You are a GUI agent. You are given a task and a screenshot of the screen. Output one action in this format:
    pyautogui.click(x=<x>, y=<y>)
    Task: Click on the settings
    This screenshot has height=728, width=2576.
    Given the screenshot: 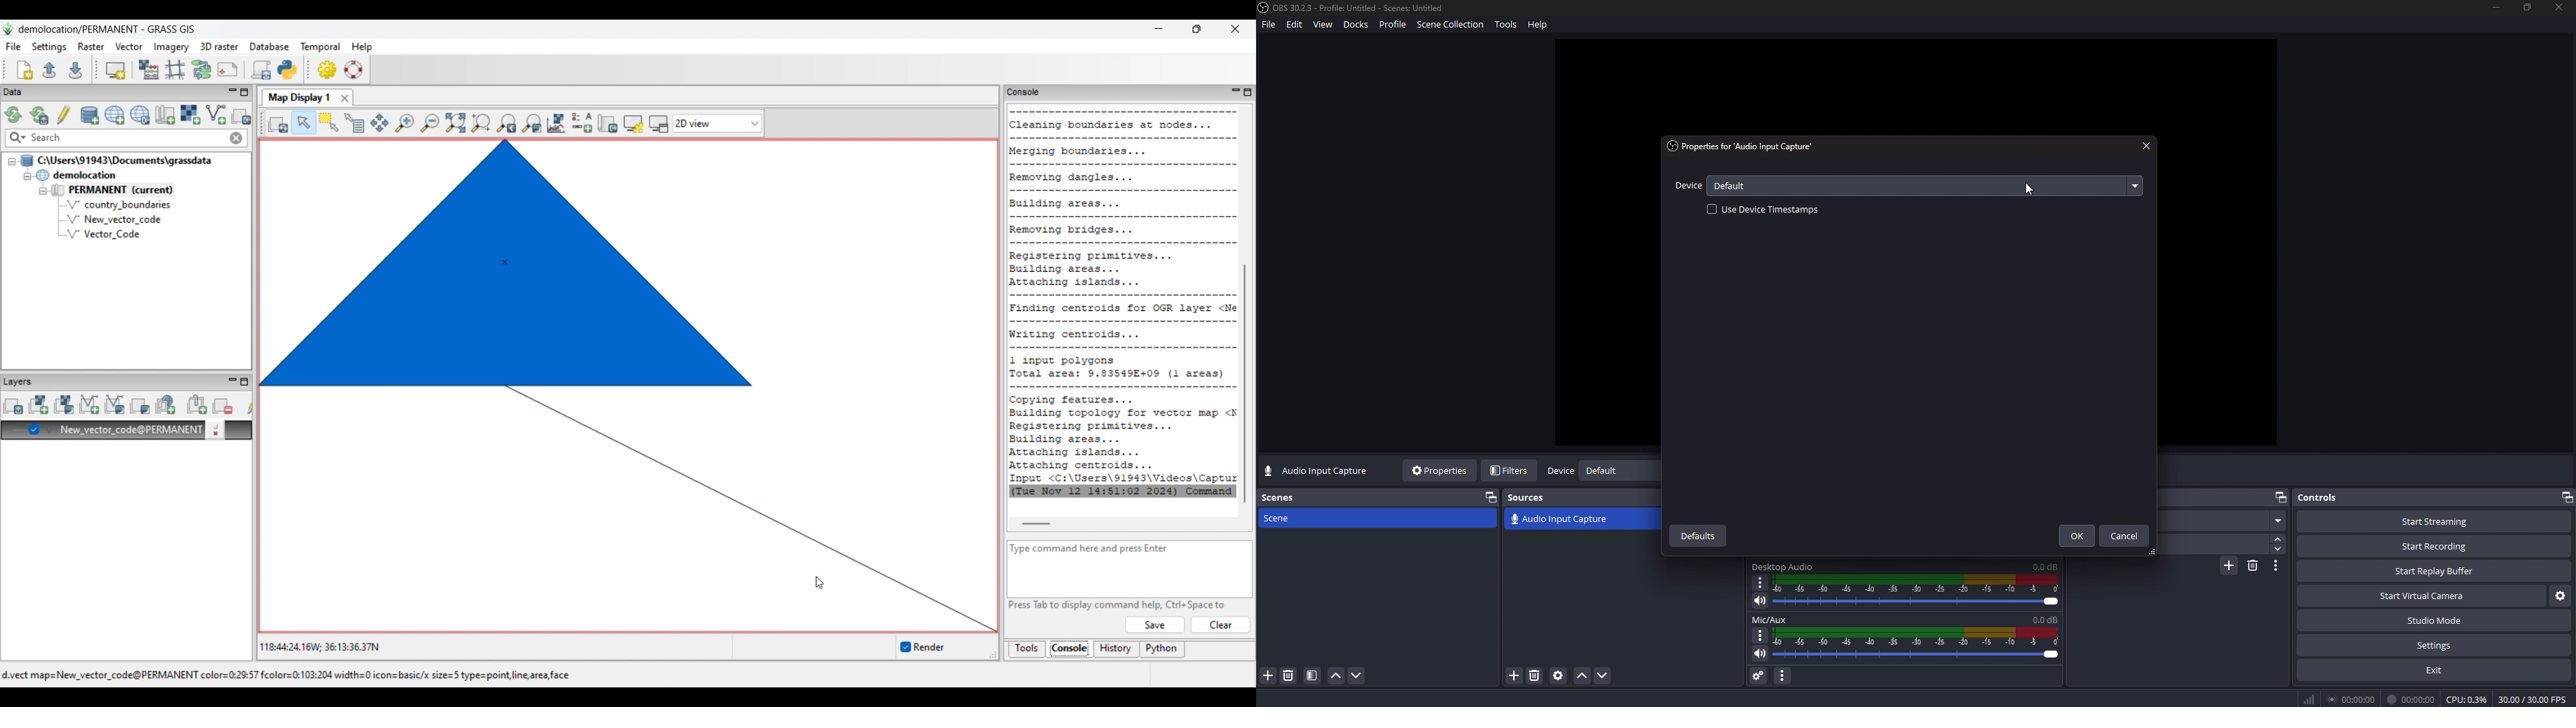 What is the action you would take?
    pyautogui.click(x=2559, y=597)
    